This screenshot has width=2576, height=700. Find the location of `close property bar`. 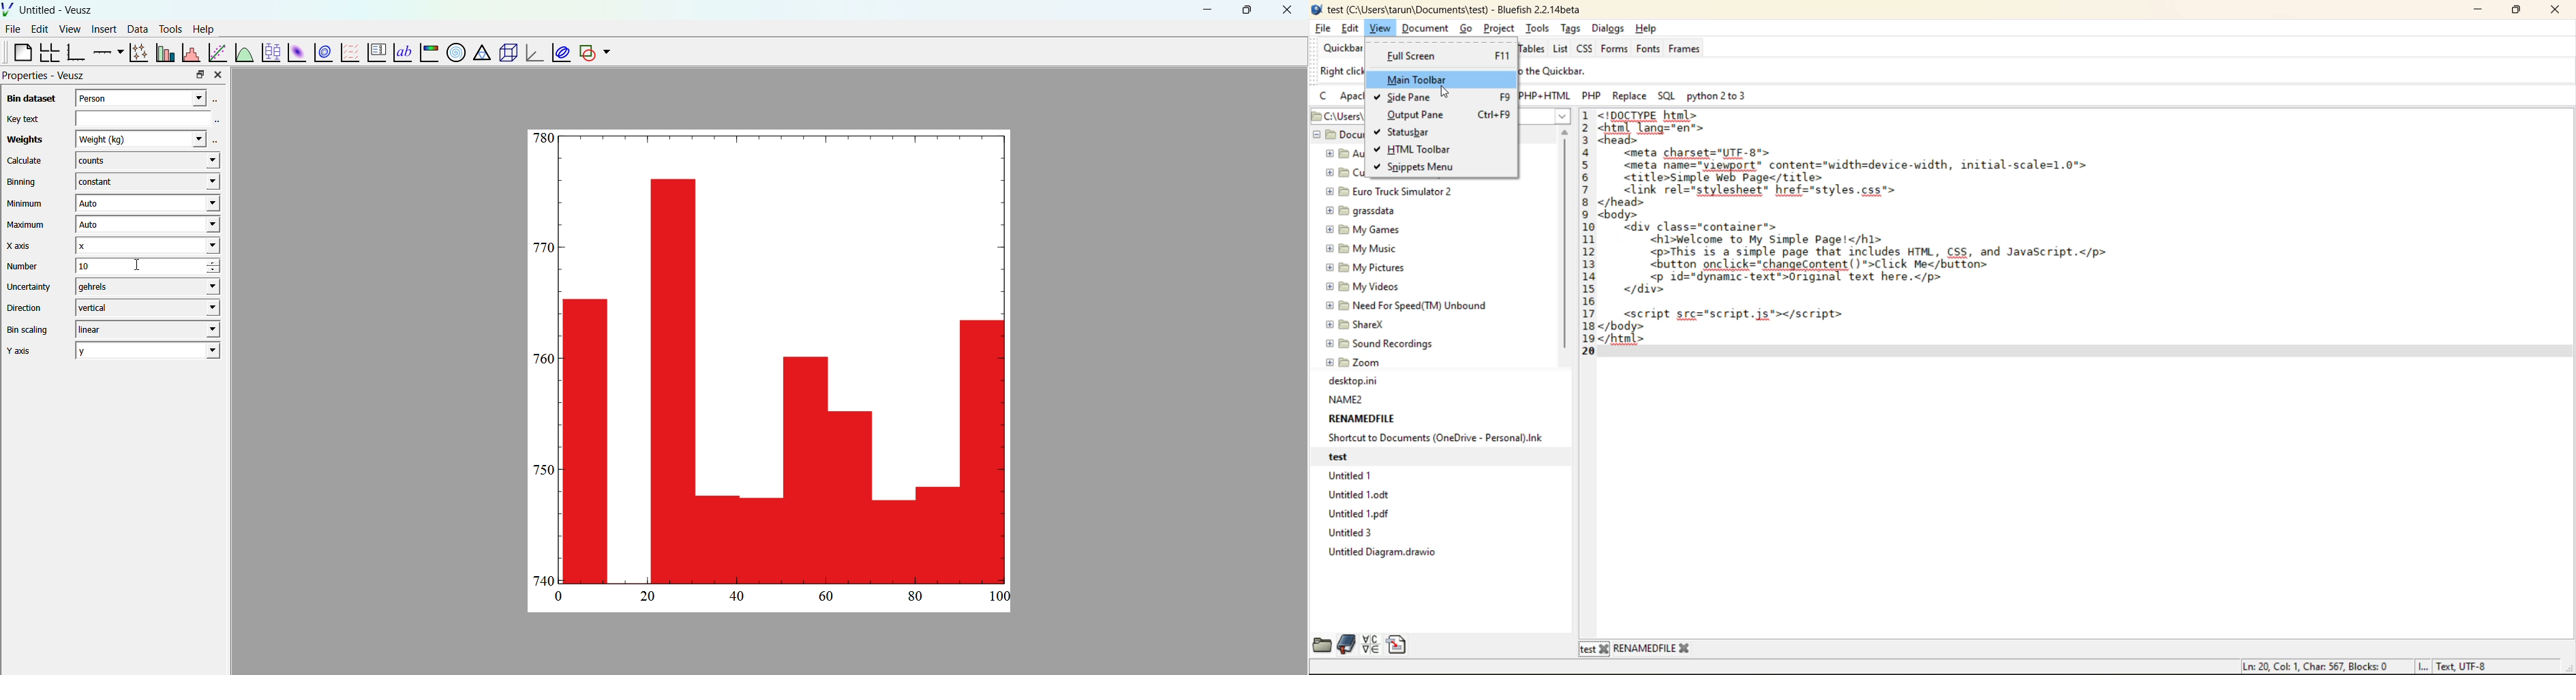

close property bar is located at coordinates (219, 74).